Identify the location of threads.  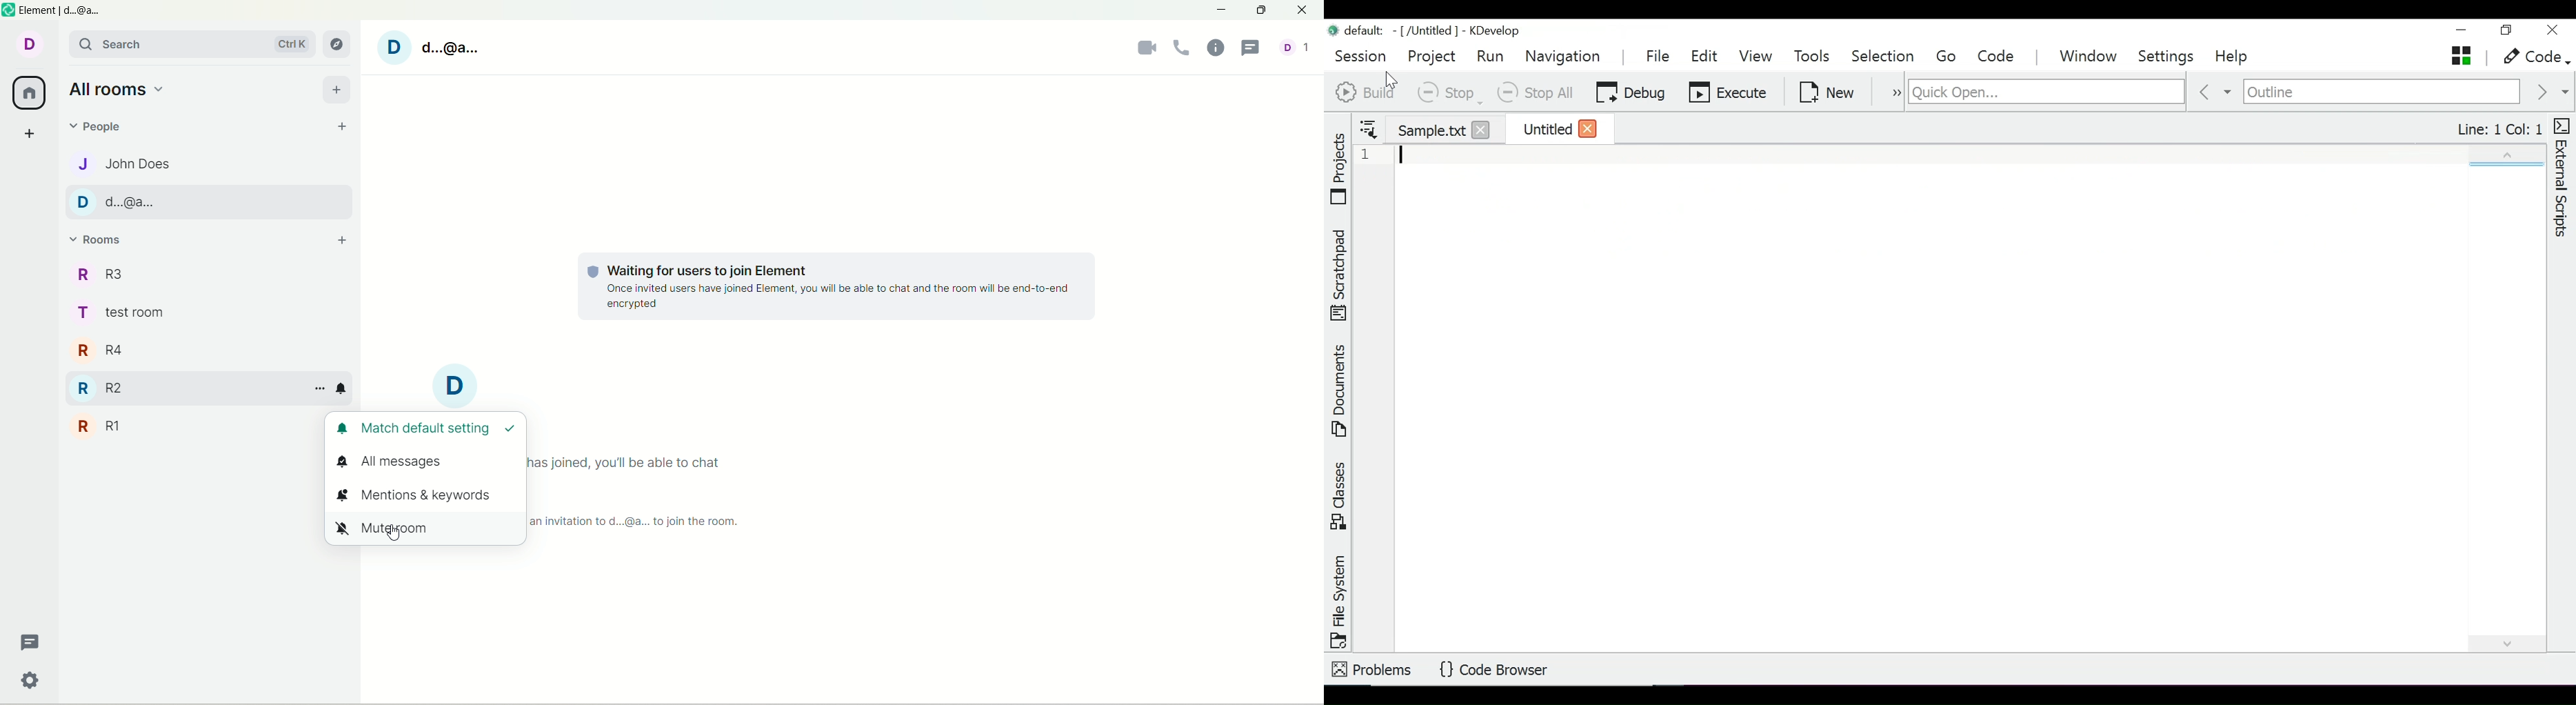
(27, 639).